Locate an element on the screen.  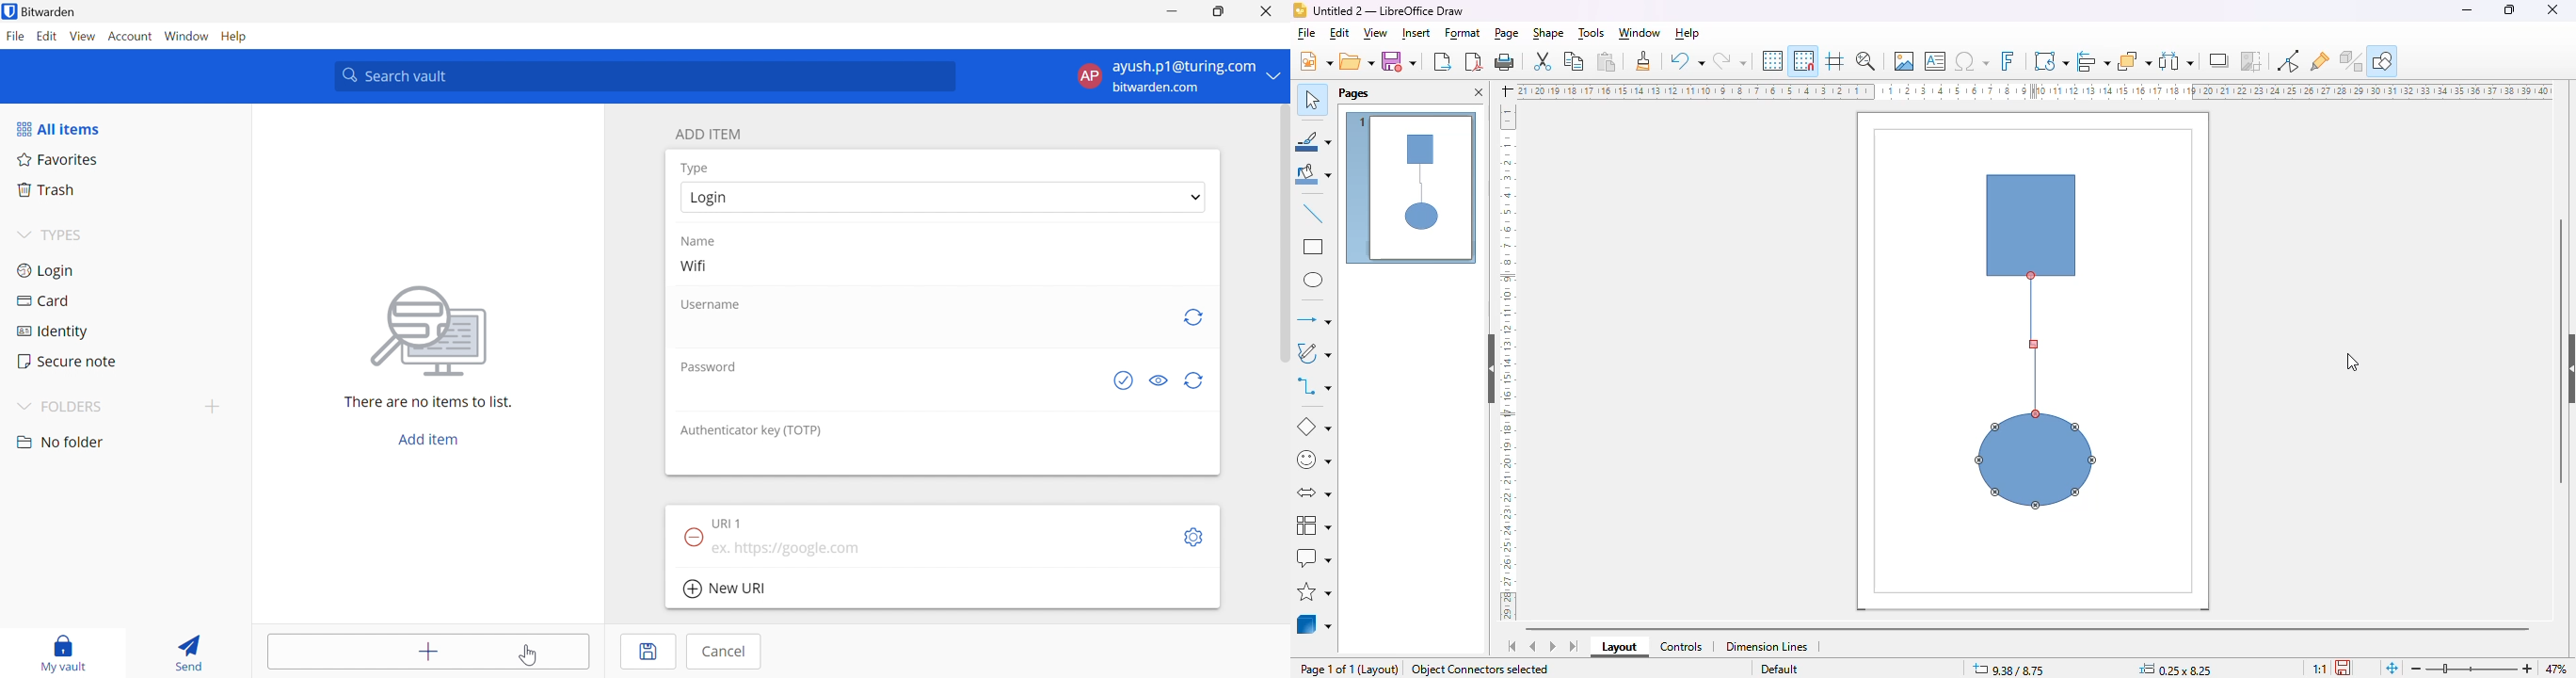
flowchart is located at coordinates (1314, 525).